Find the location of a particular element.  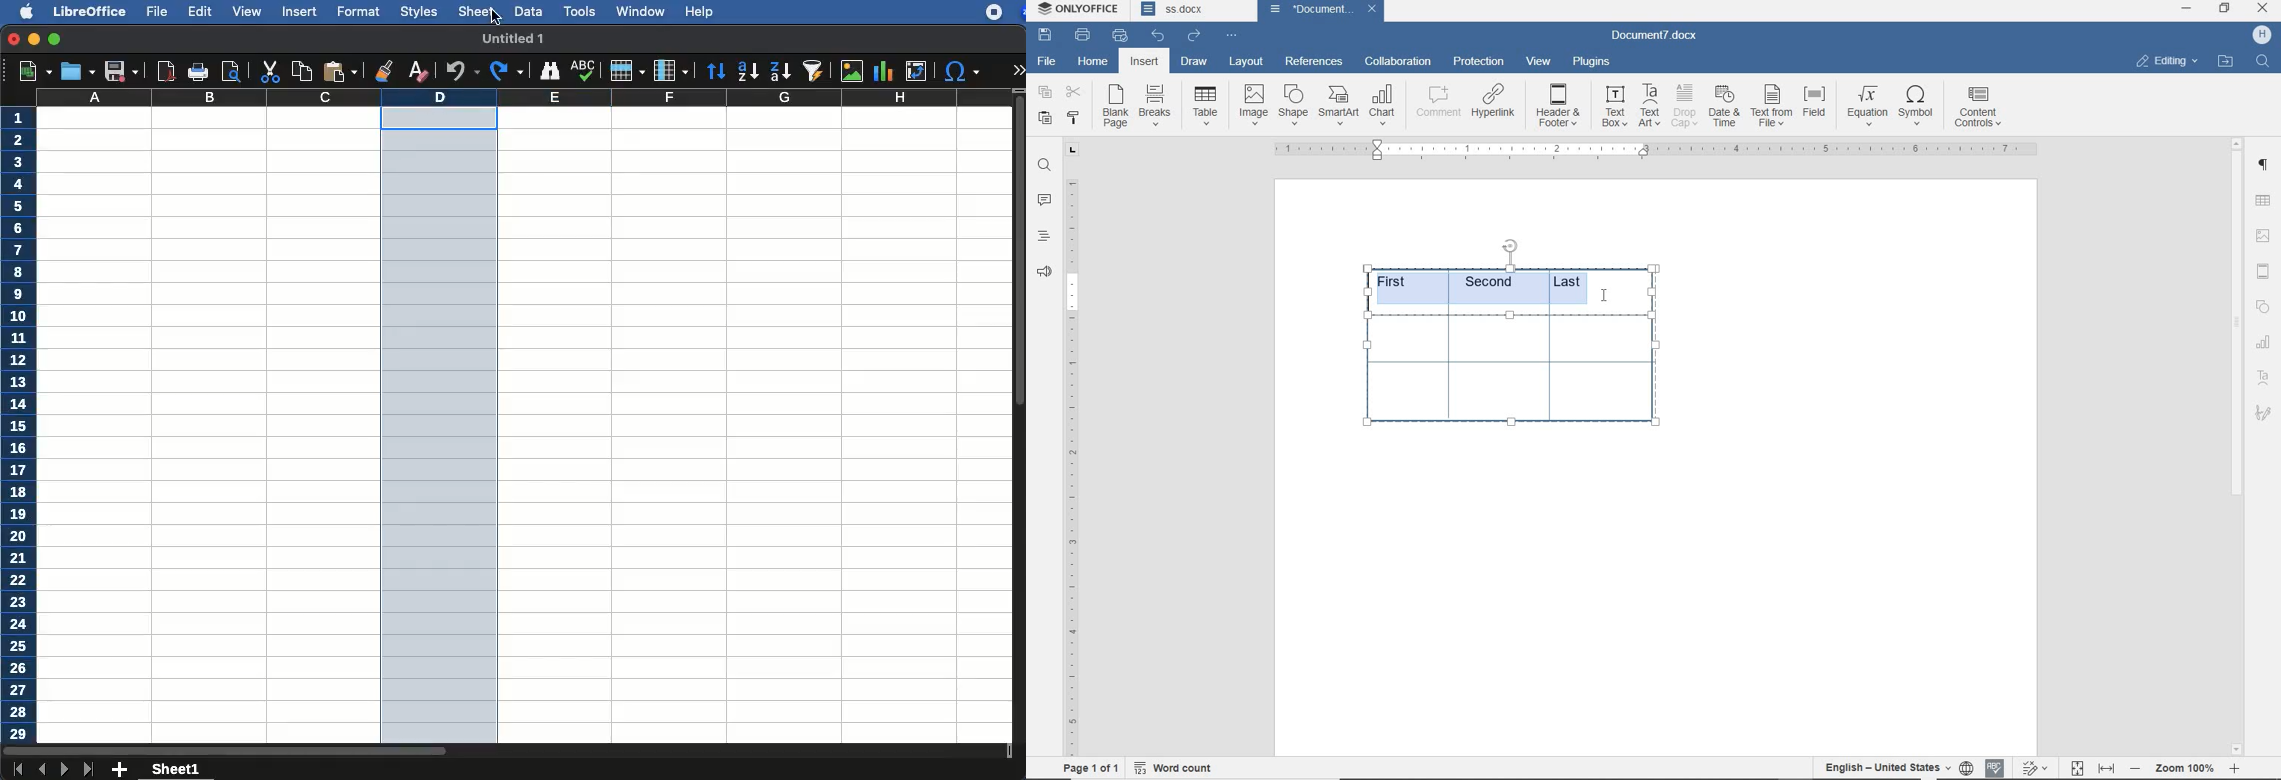

image is located at coordinates (1255, 105).